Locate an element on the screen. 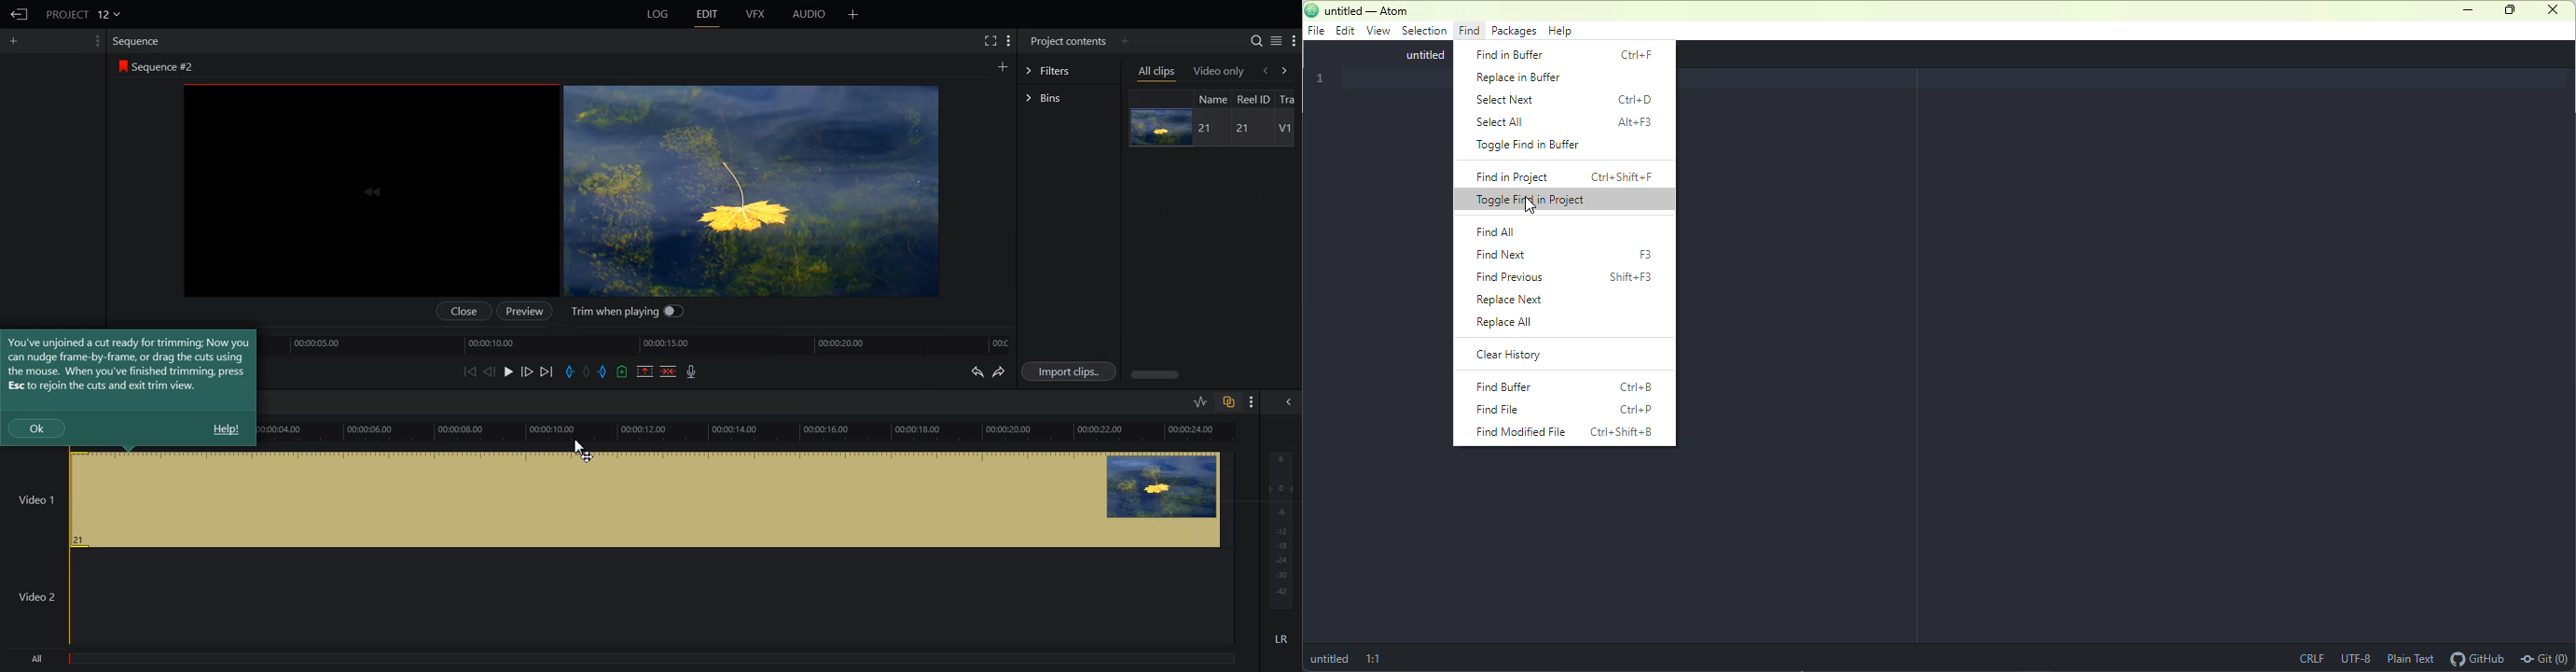 The width and height of the screenshot is (2576, 672). Import clips is located at coordinates (1068, 371).